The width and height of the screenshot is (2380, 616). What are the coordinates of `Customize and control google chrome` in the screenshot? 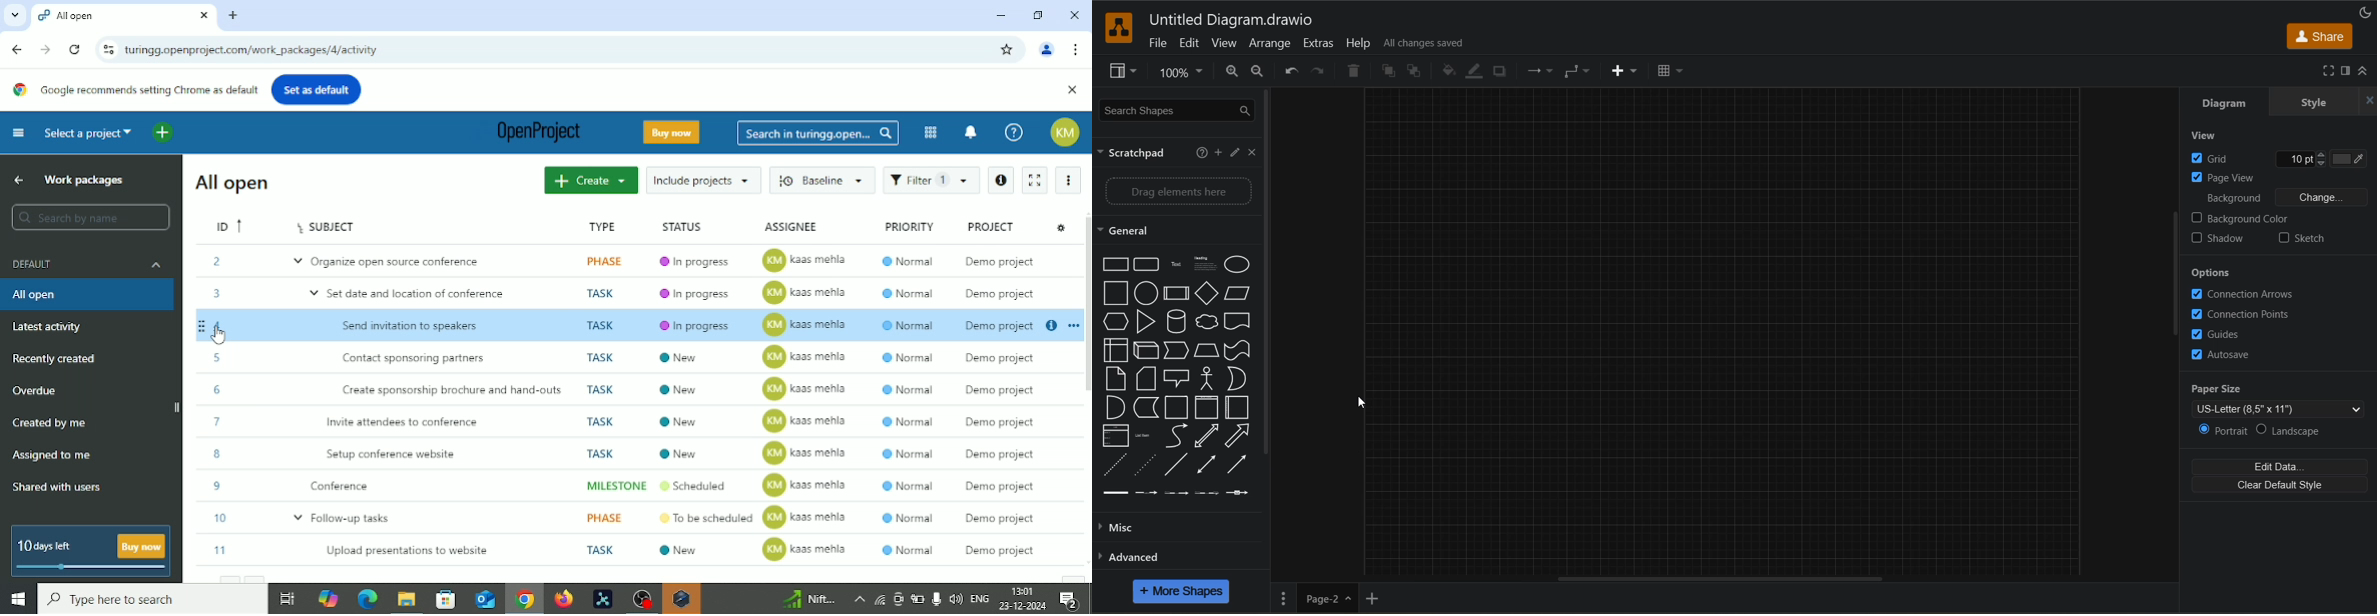 It's located at (1078, 49).